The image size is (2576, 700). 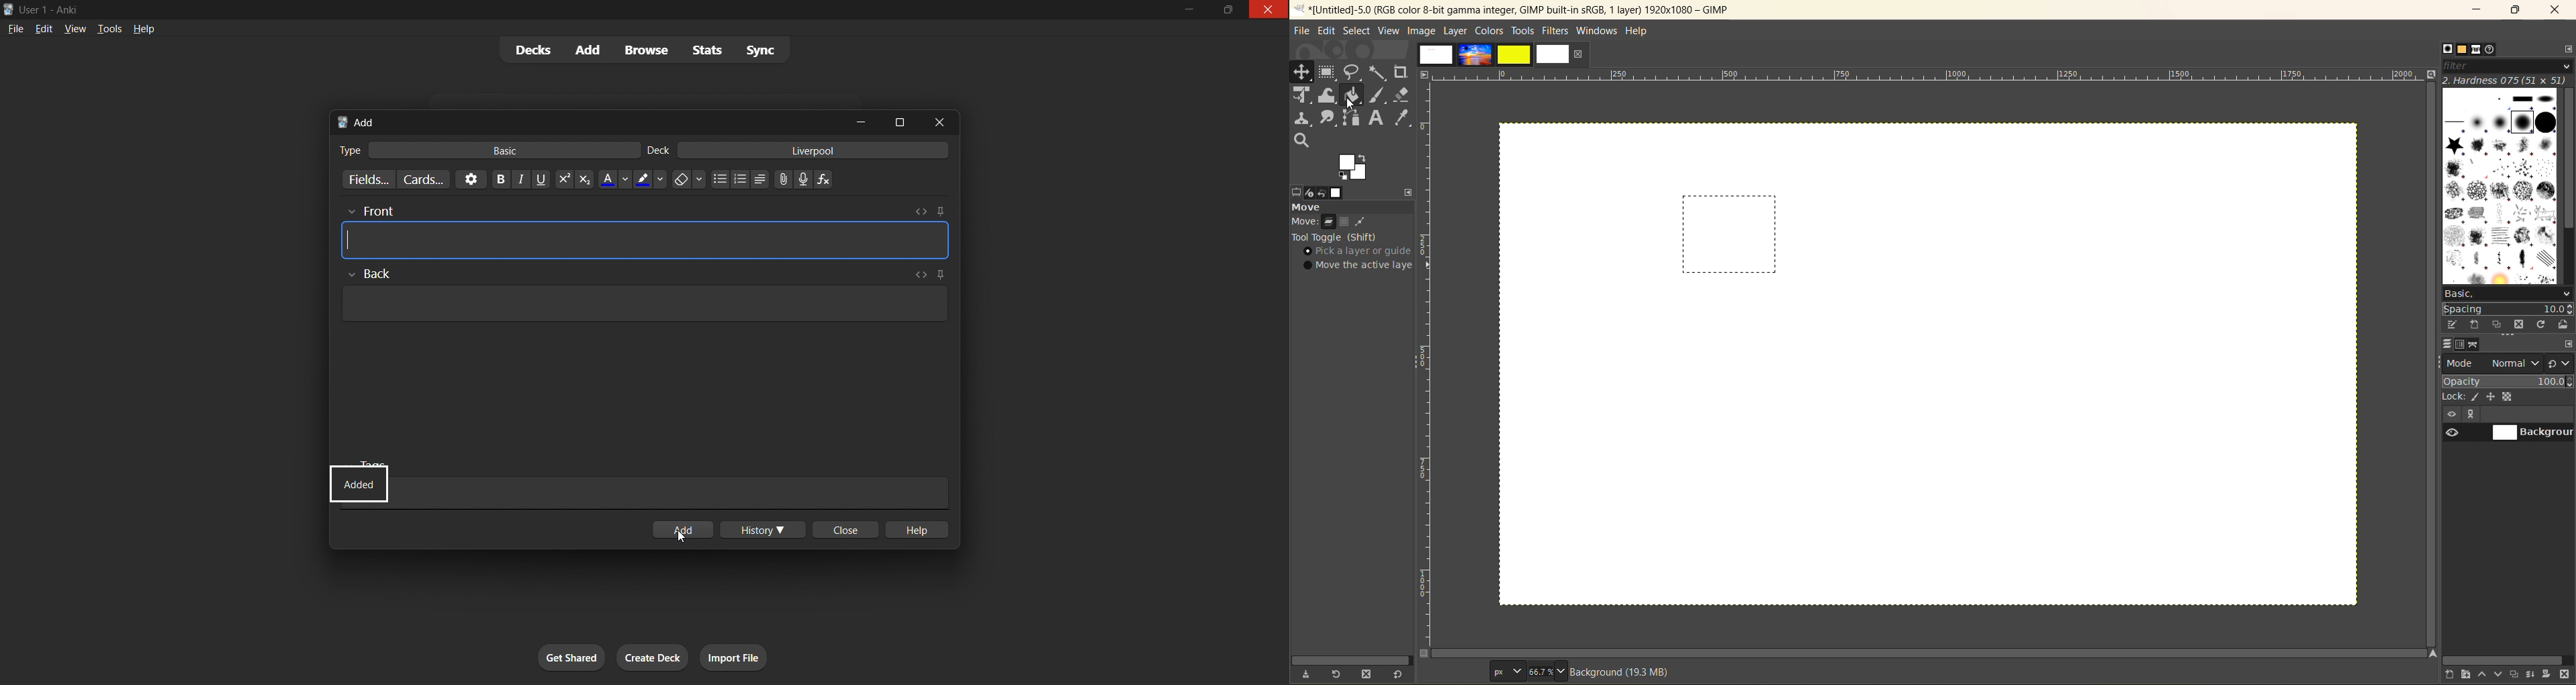 What do you see at coordinates (2449, 346) in the screenshot?
I see `layers` at bounding box center [2449, 346].